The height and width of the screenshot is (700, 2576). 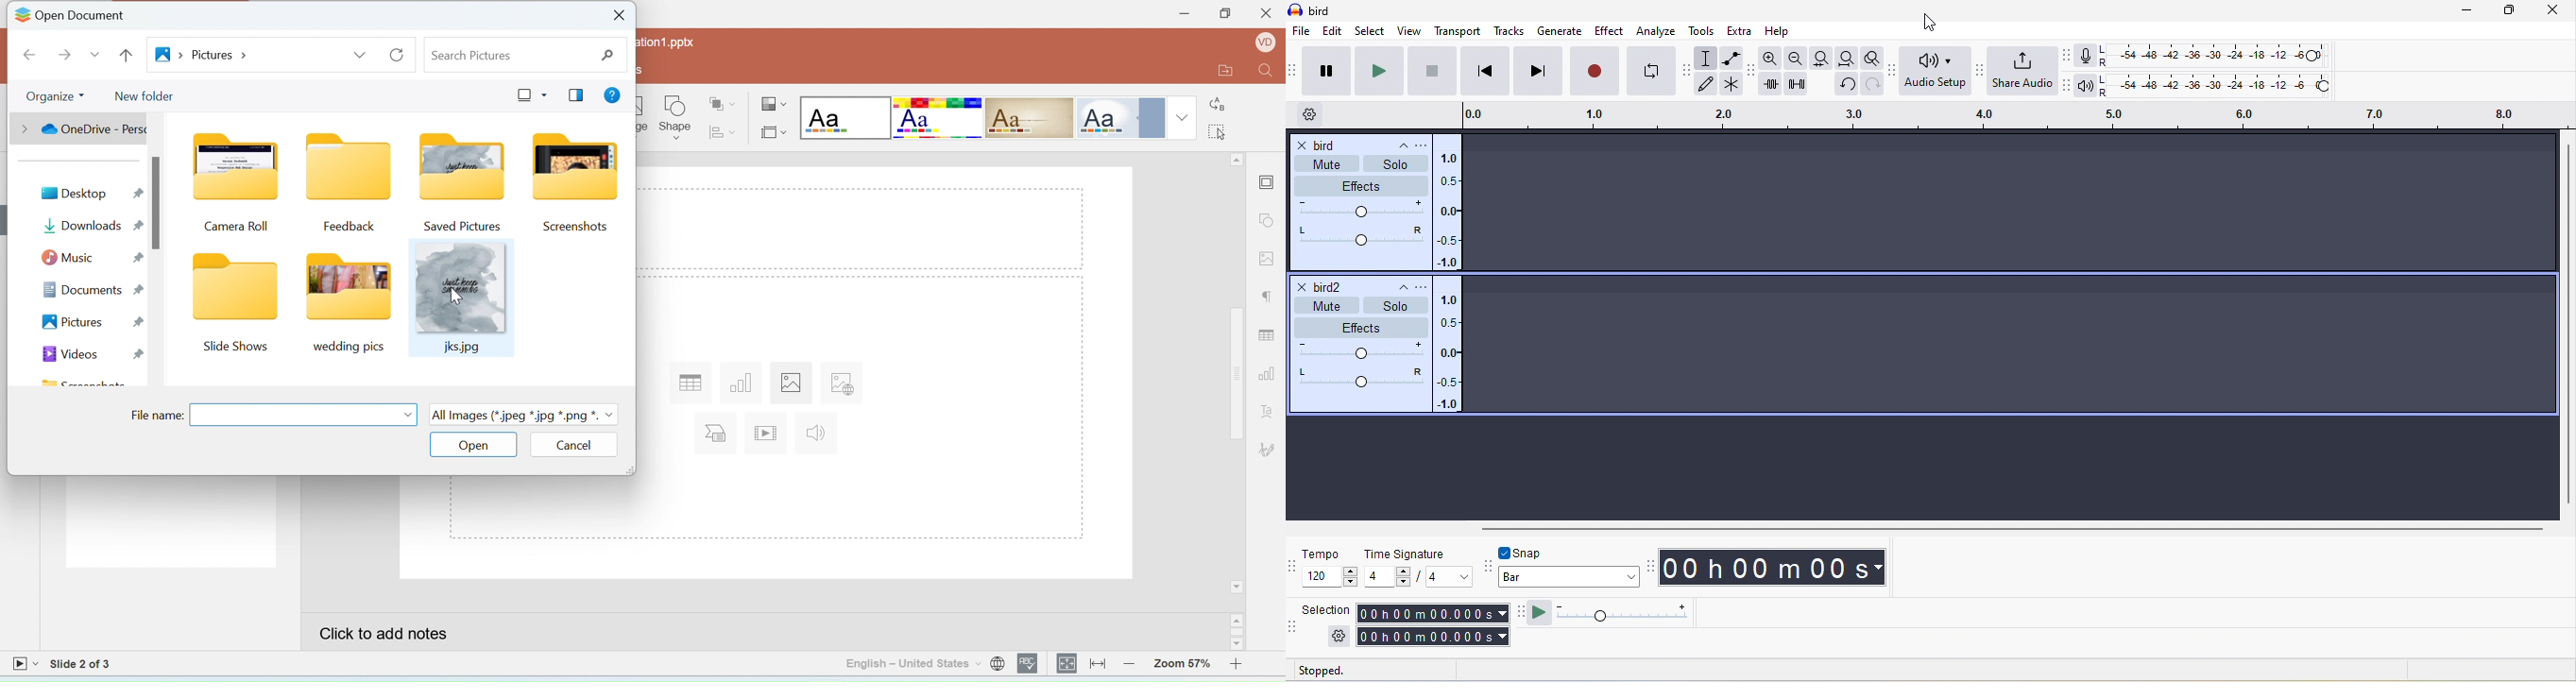 What do you see at coordinates (149, 96) in the screenshot?
I see `new folder` at bounding box center [149, 96].